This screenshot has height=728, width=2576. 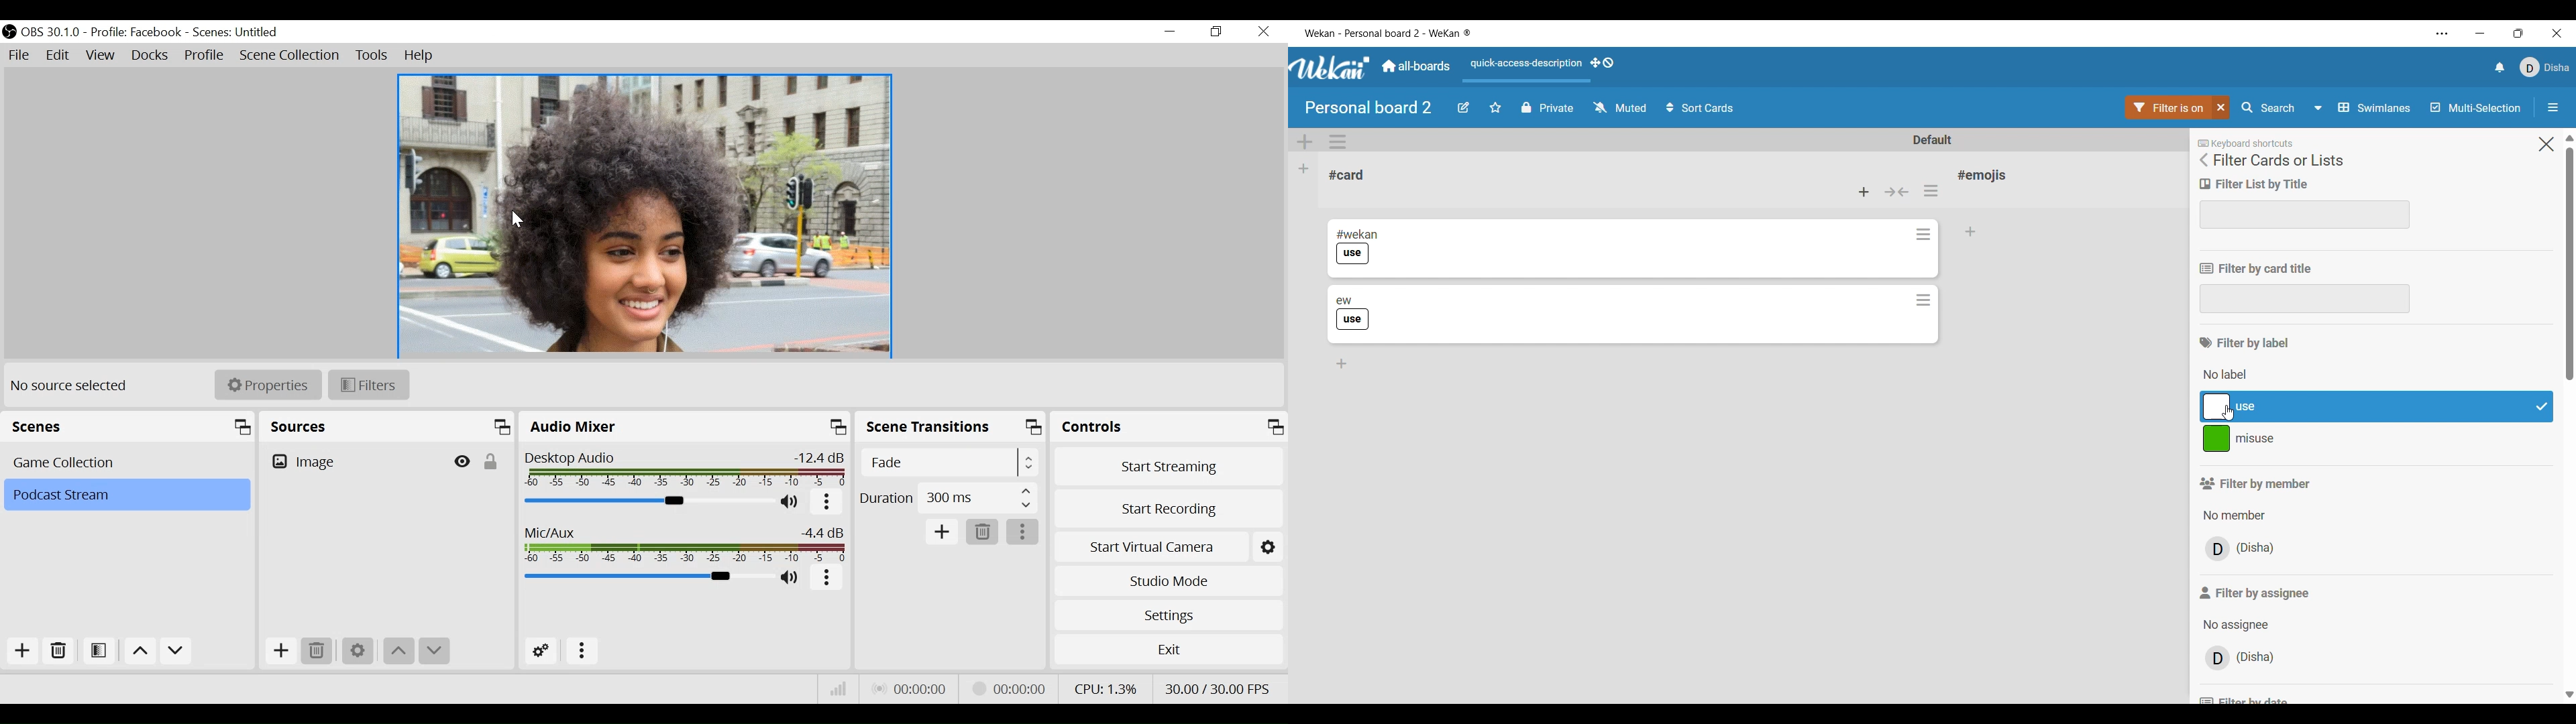 What do you see at coordinates (131, 426) in the screenshot?
I see `Scenes Panel` at bounding box center [131, 426].